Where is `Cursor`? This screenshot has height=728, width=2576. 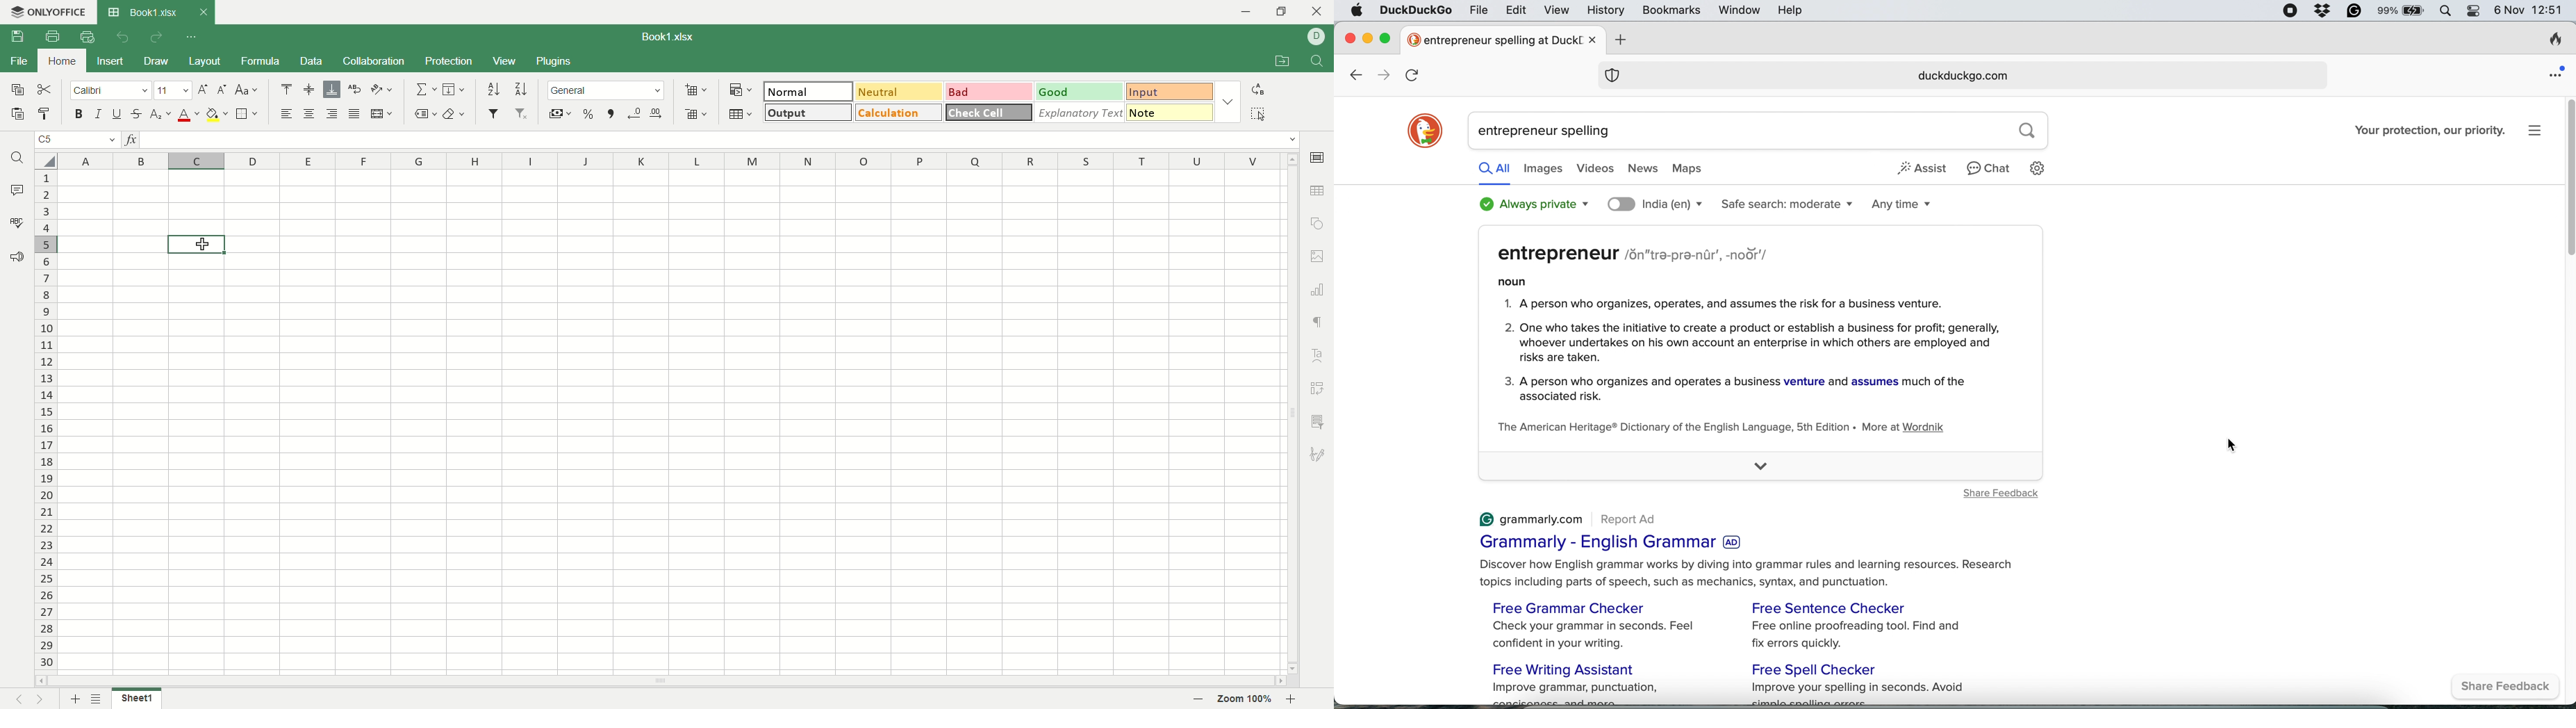 Cursor is located at coordinates (195, 243).